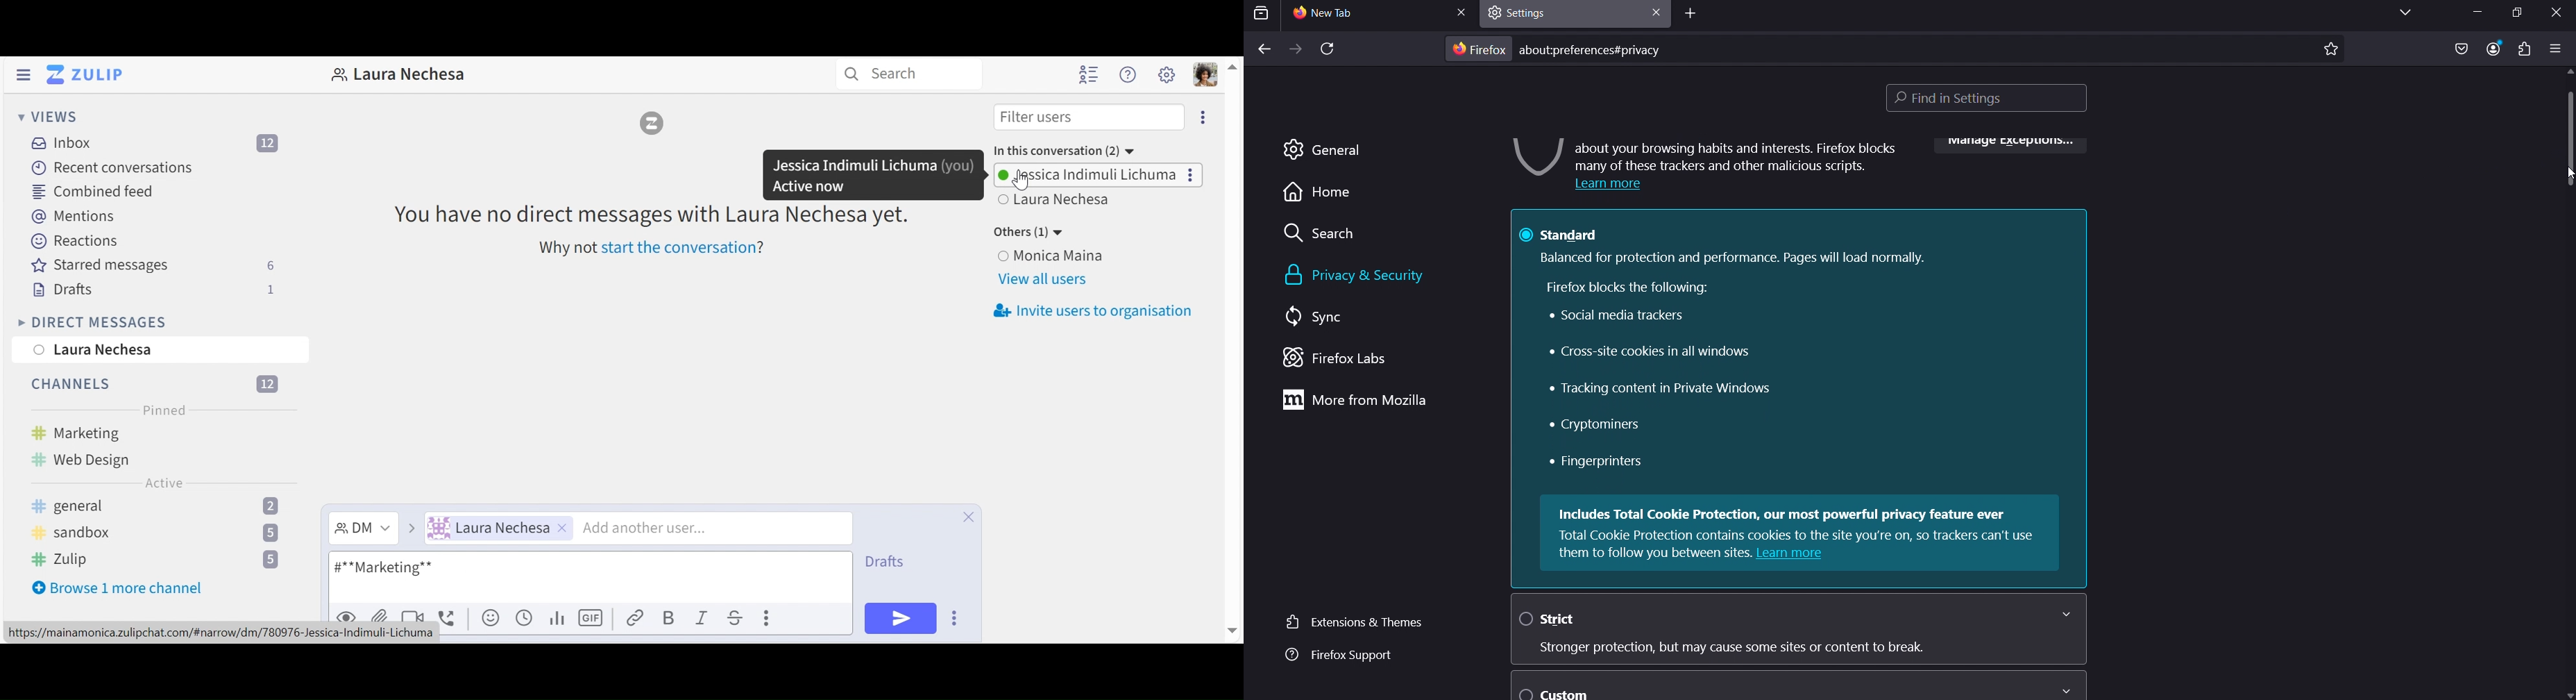 Image resolution: width=2576 pixels, height=700 pixels. What do you see at coordinates (1095, 311) in the screenshot?
I see `invite users to organisation` at bounding box center [1095, 311].